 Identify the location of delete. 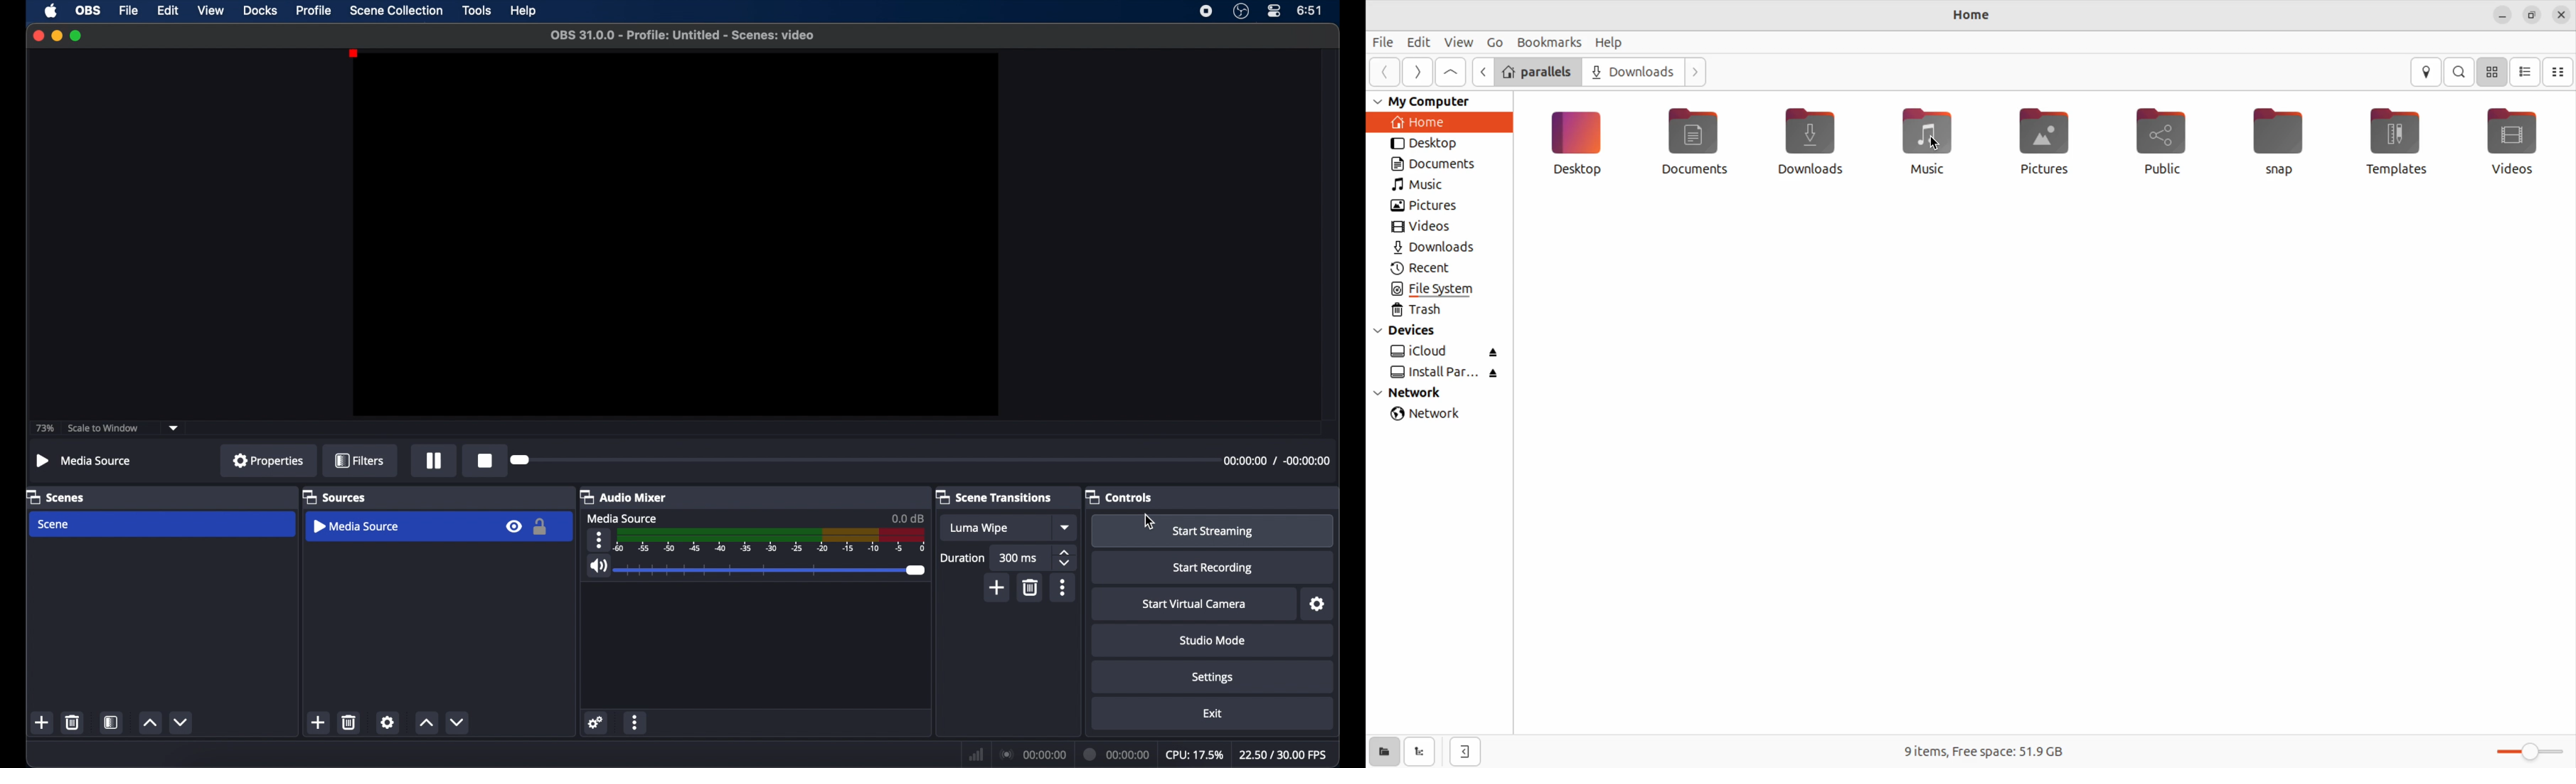
(72, 722).